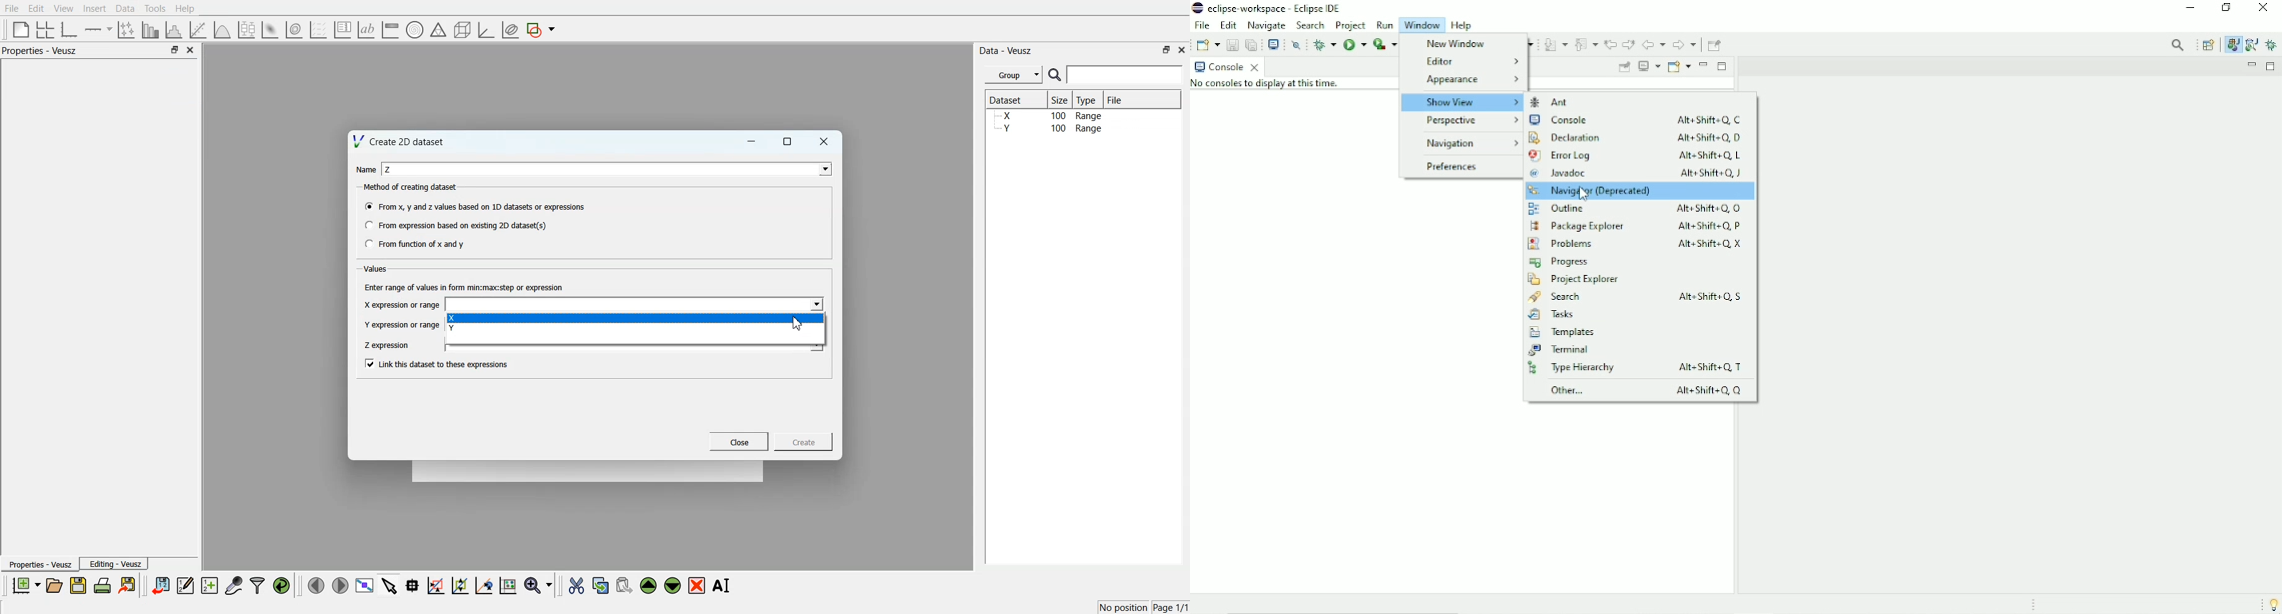 The width and height of the screenshot is (2296, 616). I want to click on Display selected console, so click(1649, 67).